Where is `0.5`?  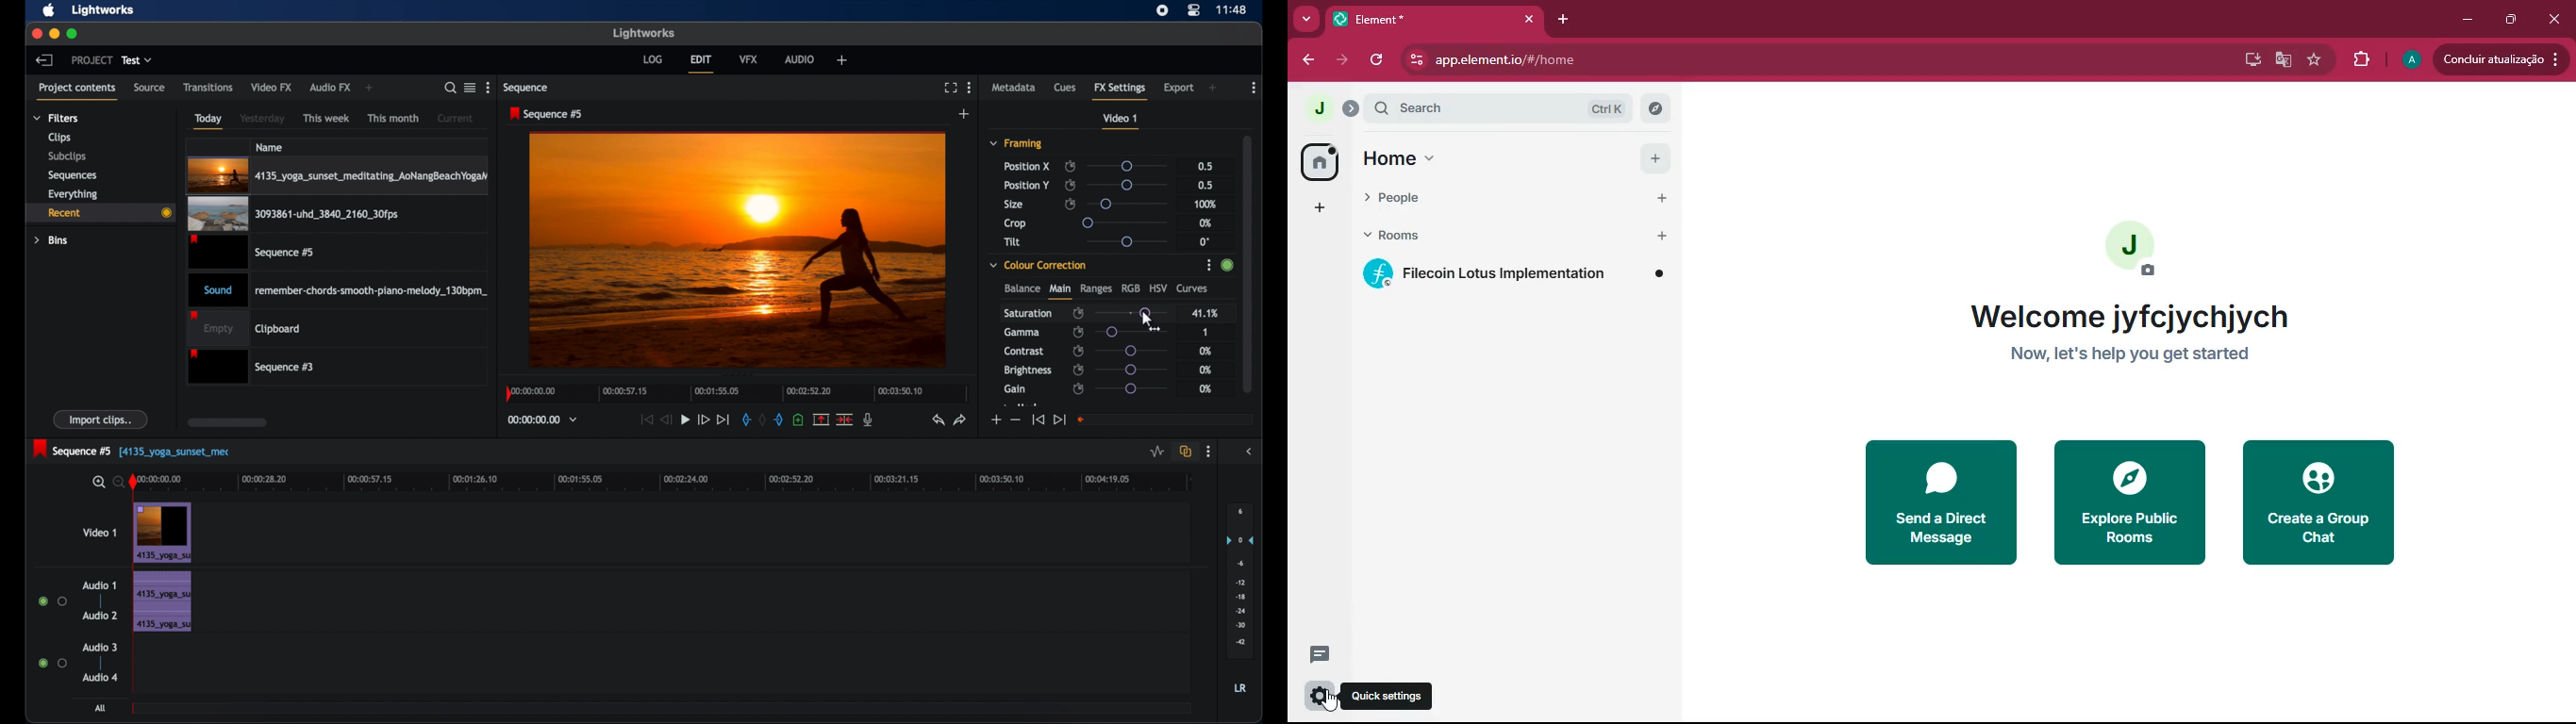 0.5 is located at coordinates (1205, 185).